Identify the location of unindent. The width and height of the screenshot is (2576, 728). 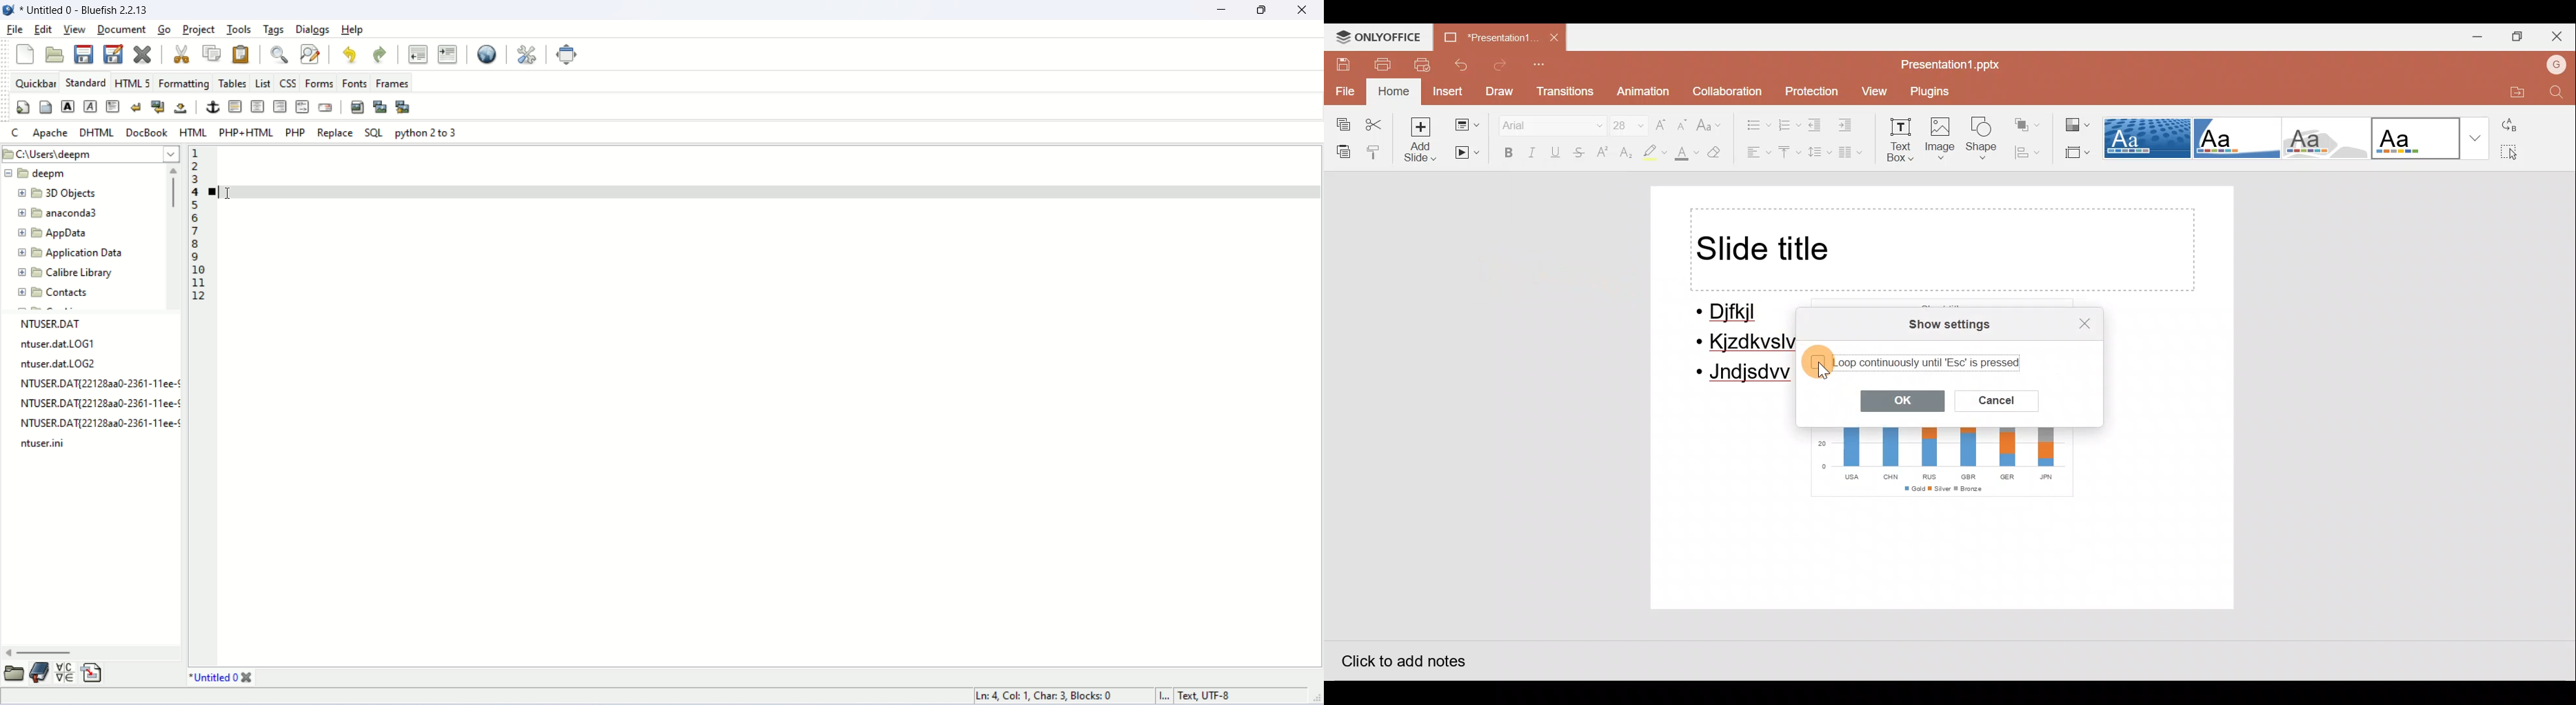
(419, 53).